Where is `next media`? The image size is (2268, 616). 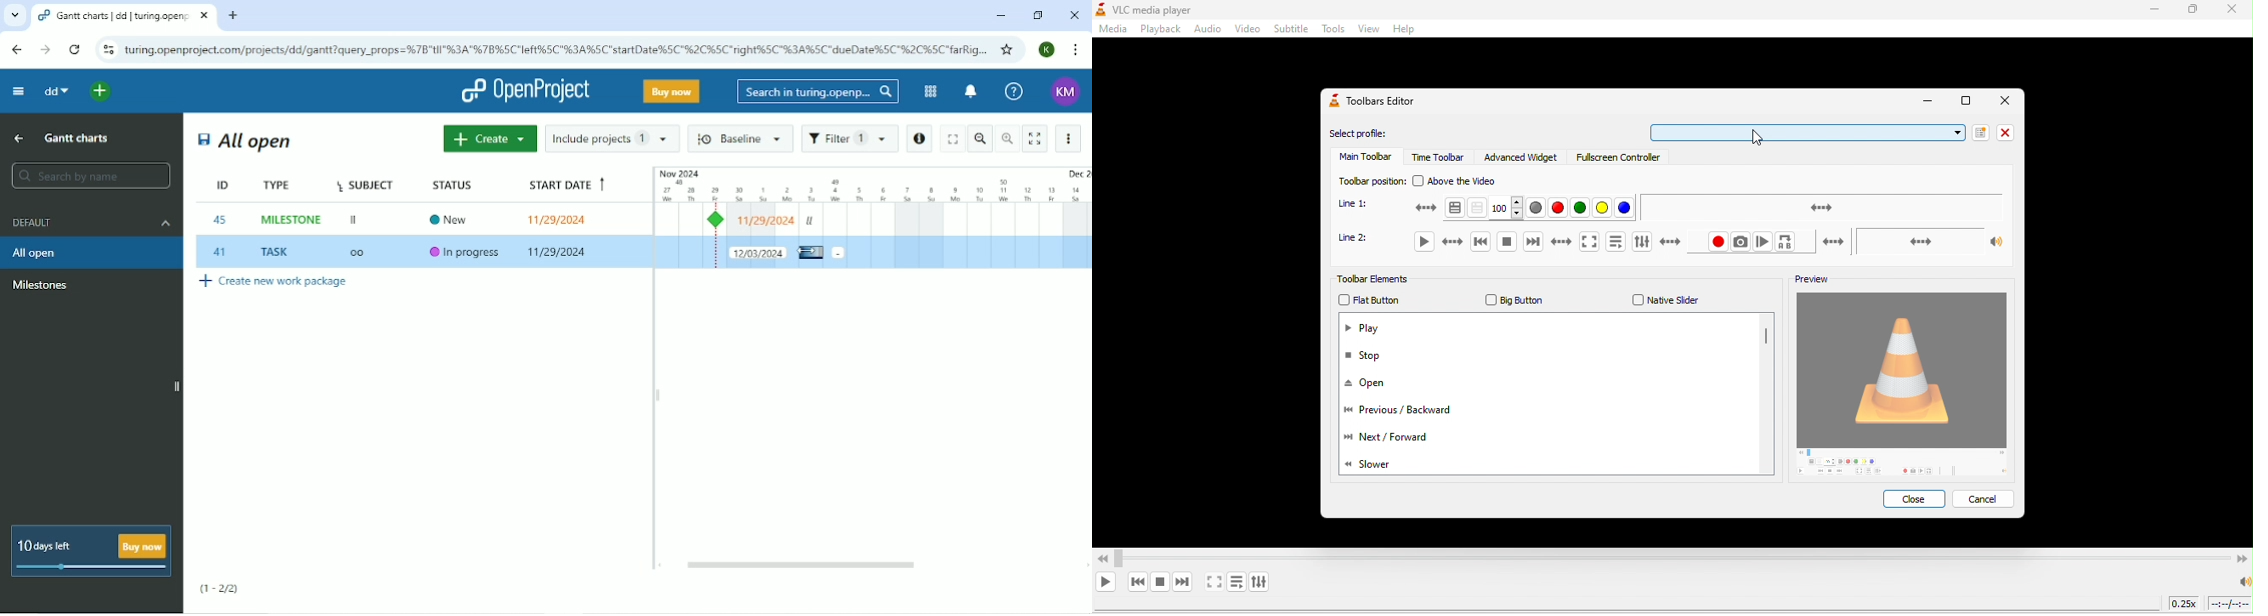 next media is located at coordinates (1185, 582).